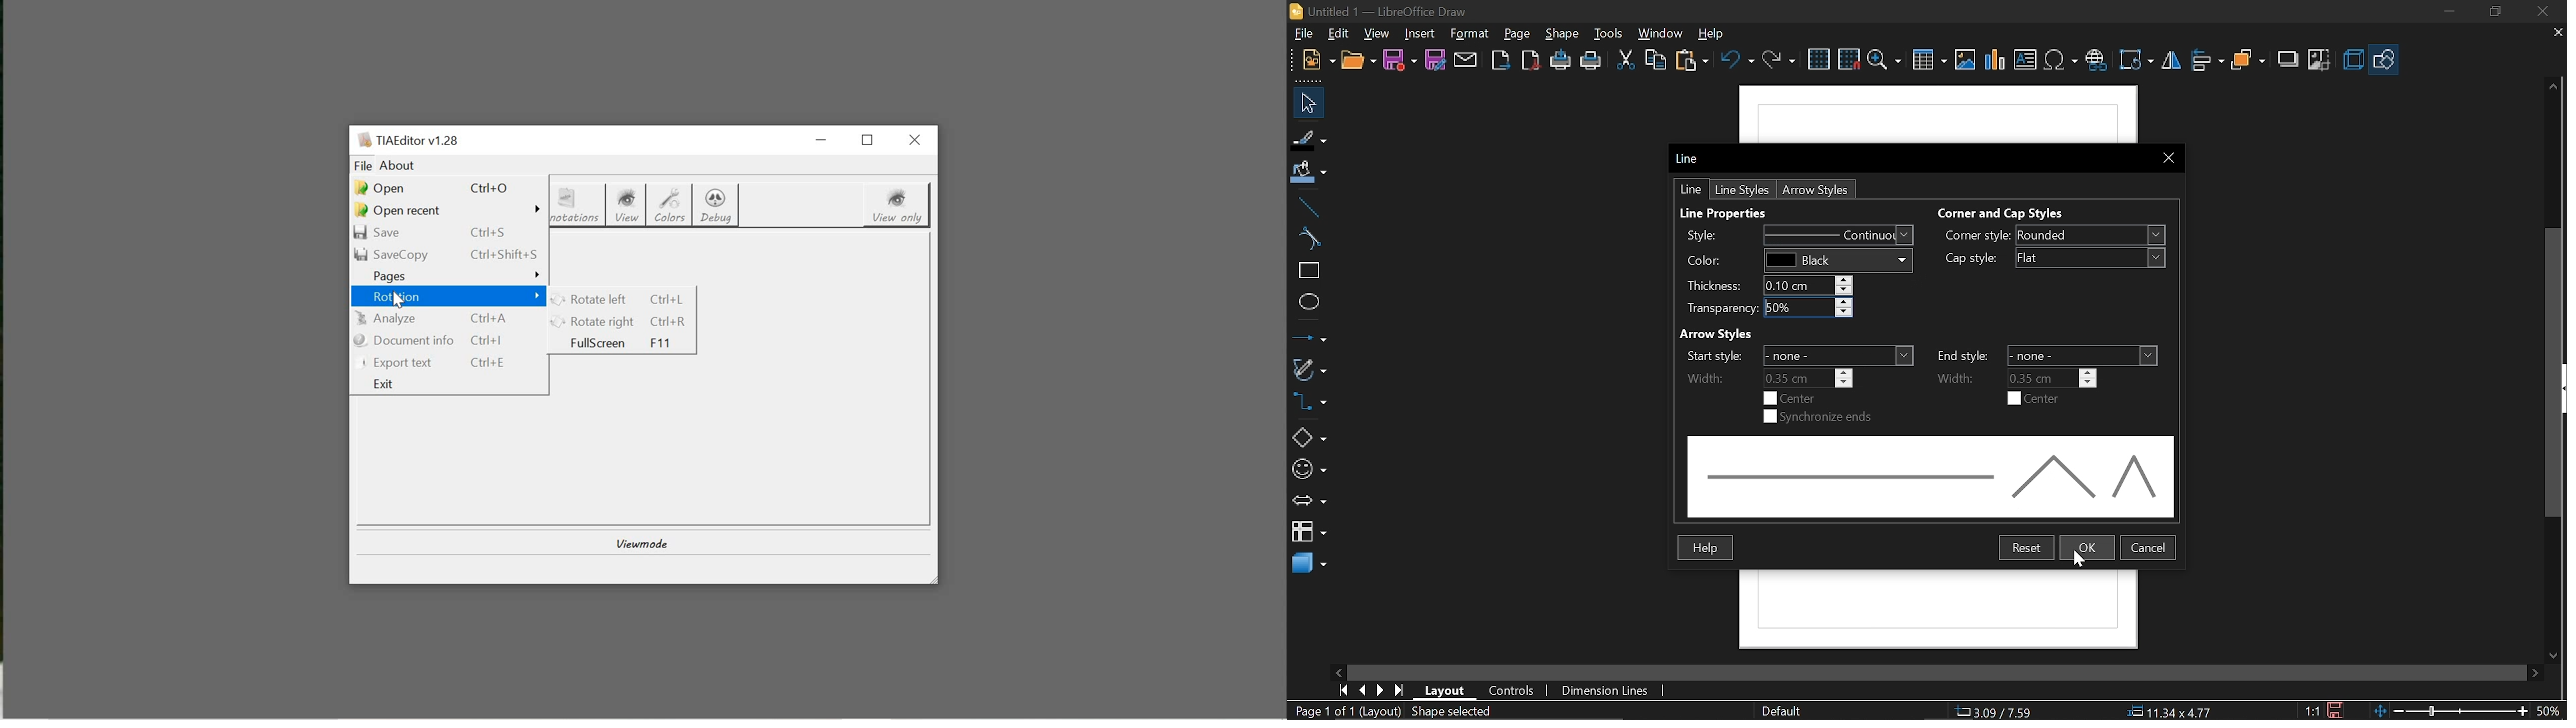 This screenshot has height=728, width=2576. Describe the element at coordinates (1362, 690) in the screenshot. I see `previous page` at that location.